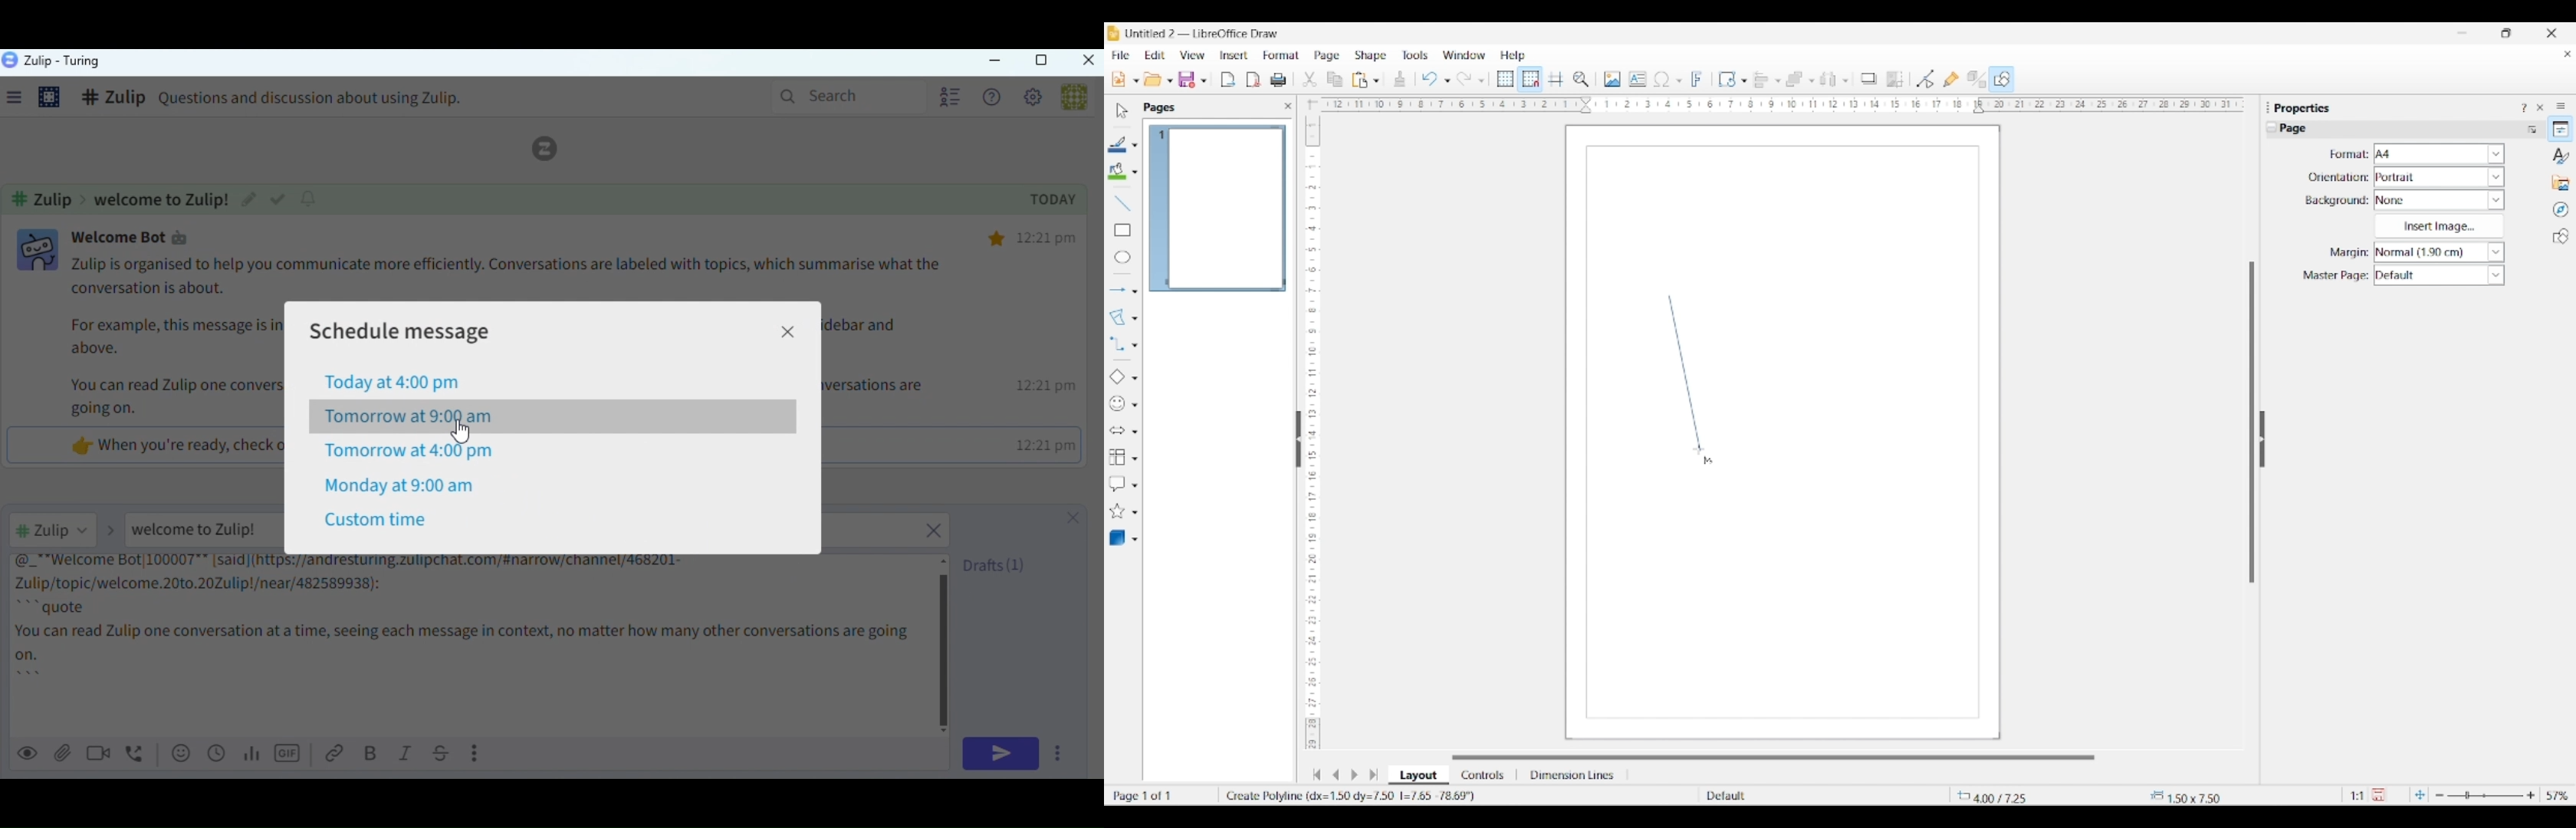 The width and height of the screenshot is (2576, 840). I want to click on Slide master name, so click(1792, 797).